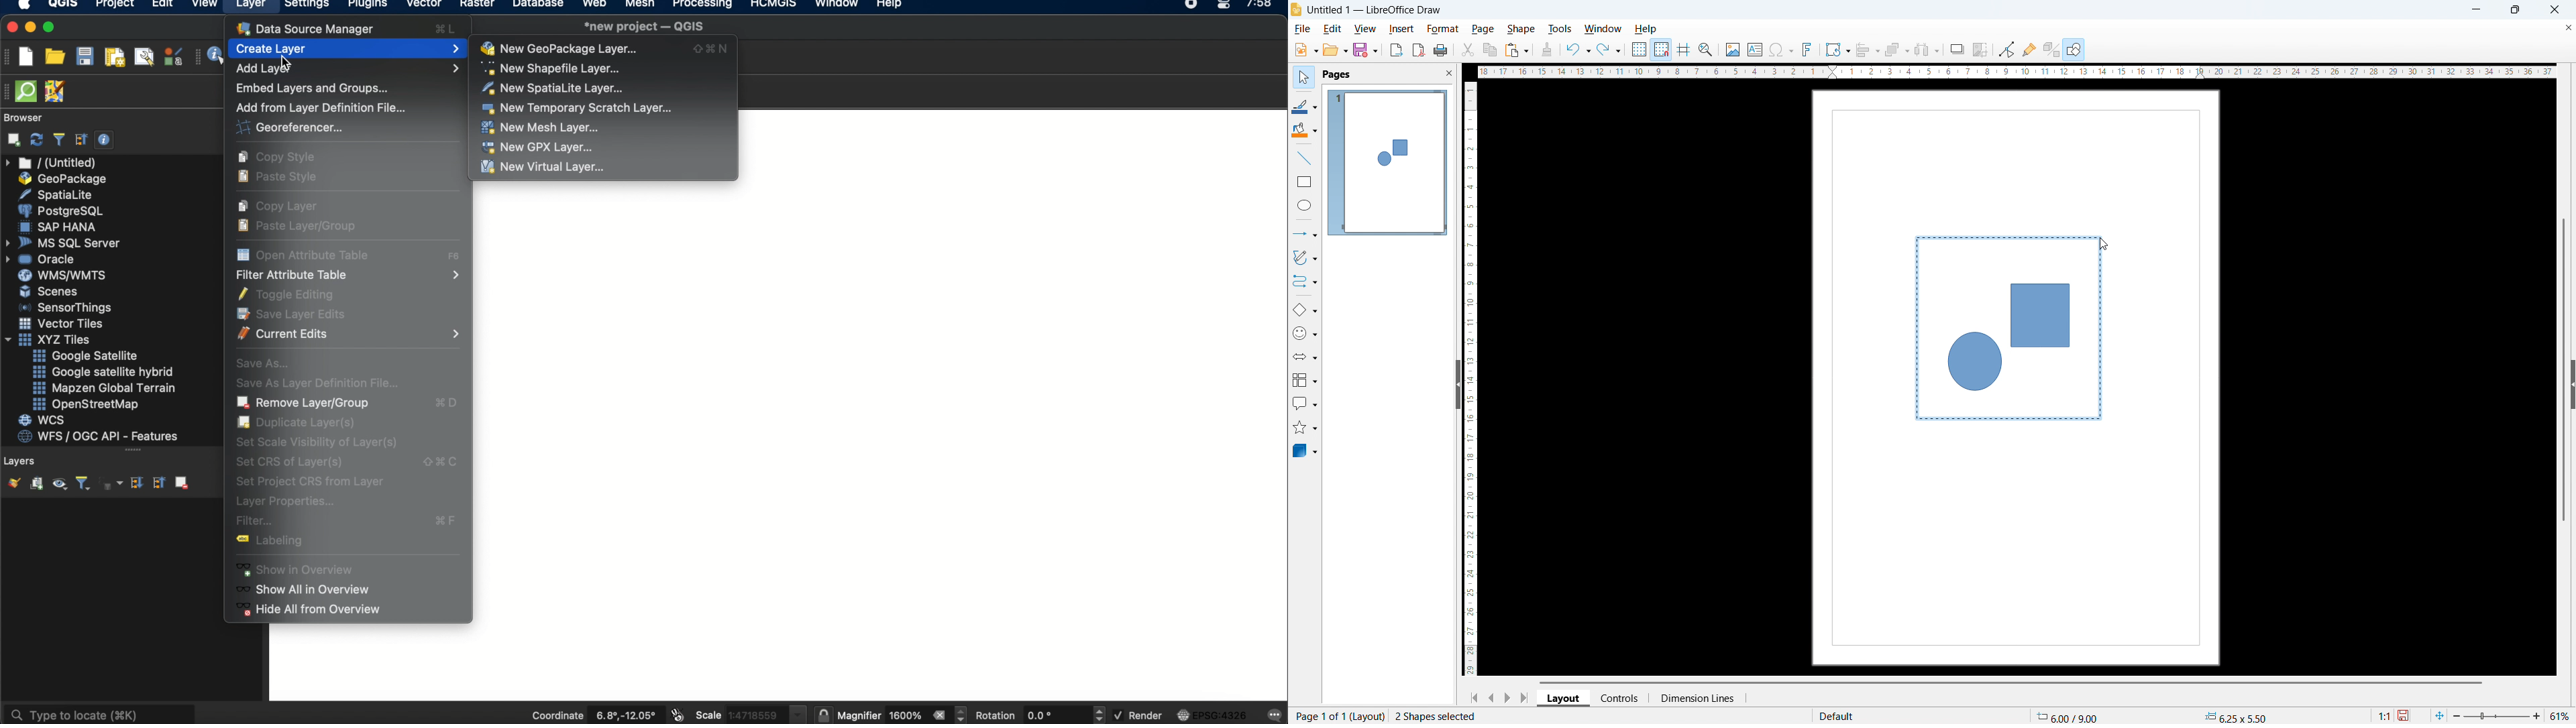 The width and height of the screenshot is (2576, 728). Describe the element at coordinates (1564, 699) in the screenshot. I see `layout` at that location.